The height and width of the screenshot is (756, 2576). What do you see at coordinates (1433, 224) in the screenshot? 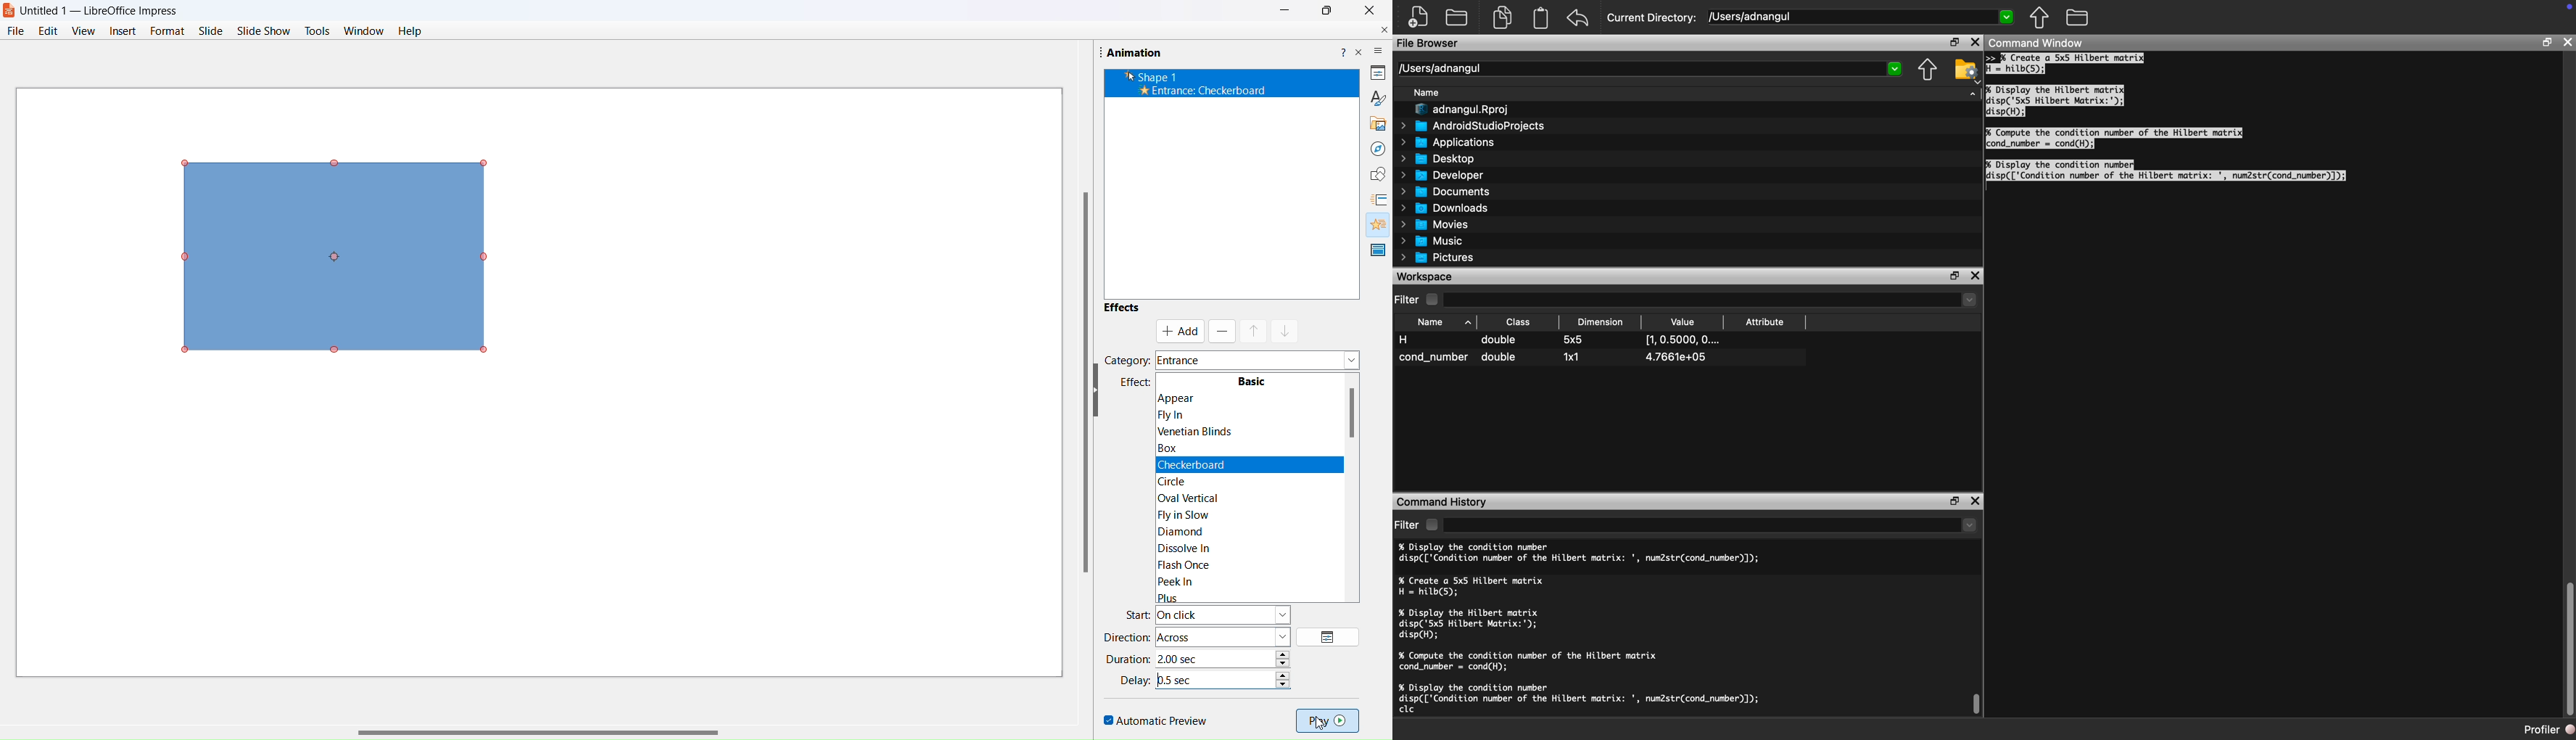
I see `Movies` at bounding box center [1433, 224].